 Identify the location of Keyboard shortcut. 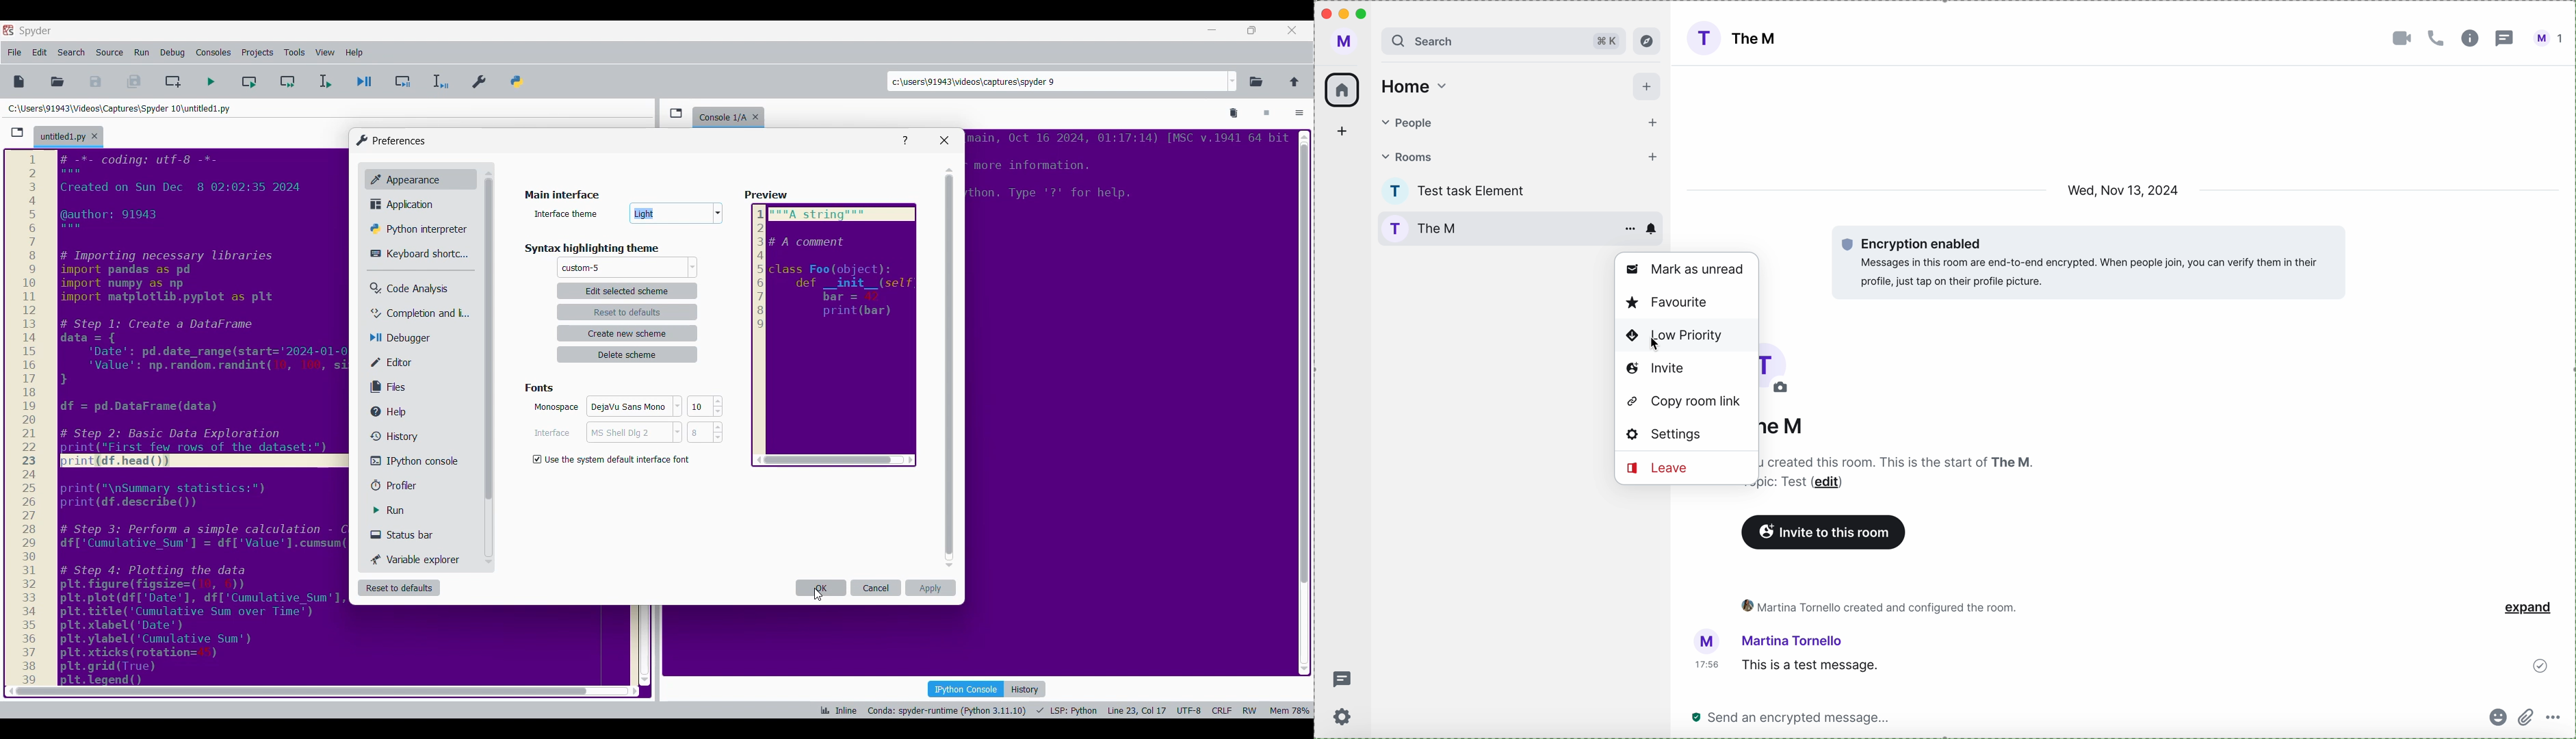
(414, 254).